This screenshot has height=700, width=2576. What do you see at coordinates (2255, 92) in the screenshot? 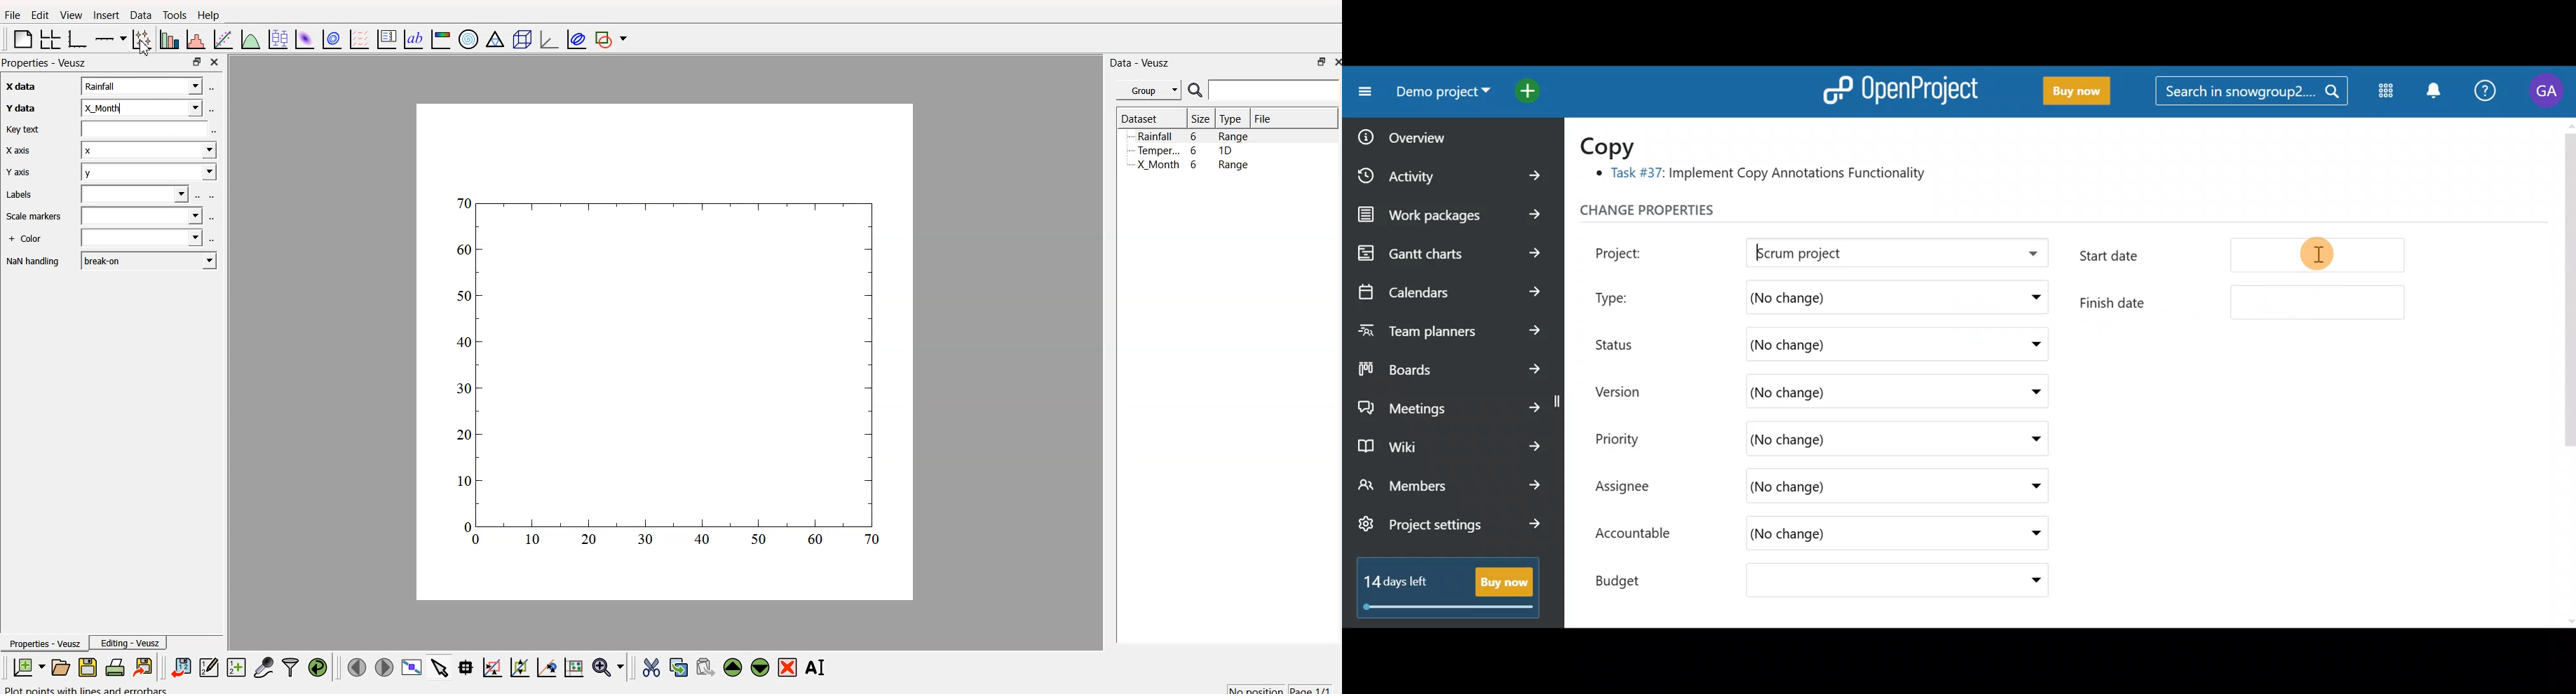
I see `Search in snowgroup?.... ` at bounding box center [2255, 92].